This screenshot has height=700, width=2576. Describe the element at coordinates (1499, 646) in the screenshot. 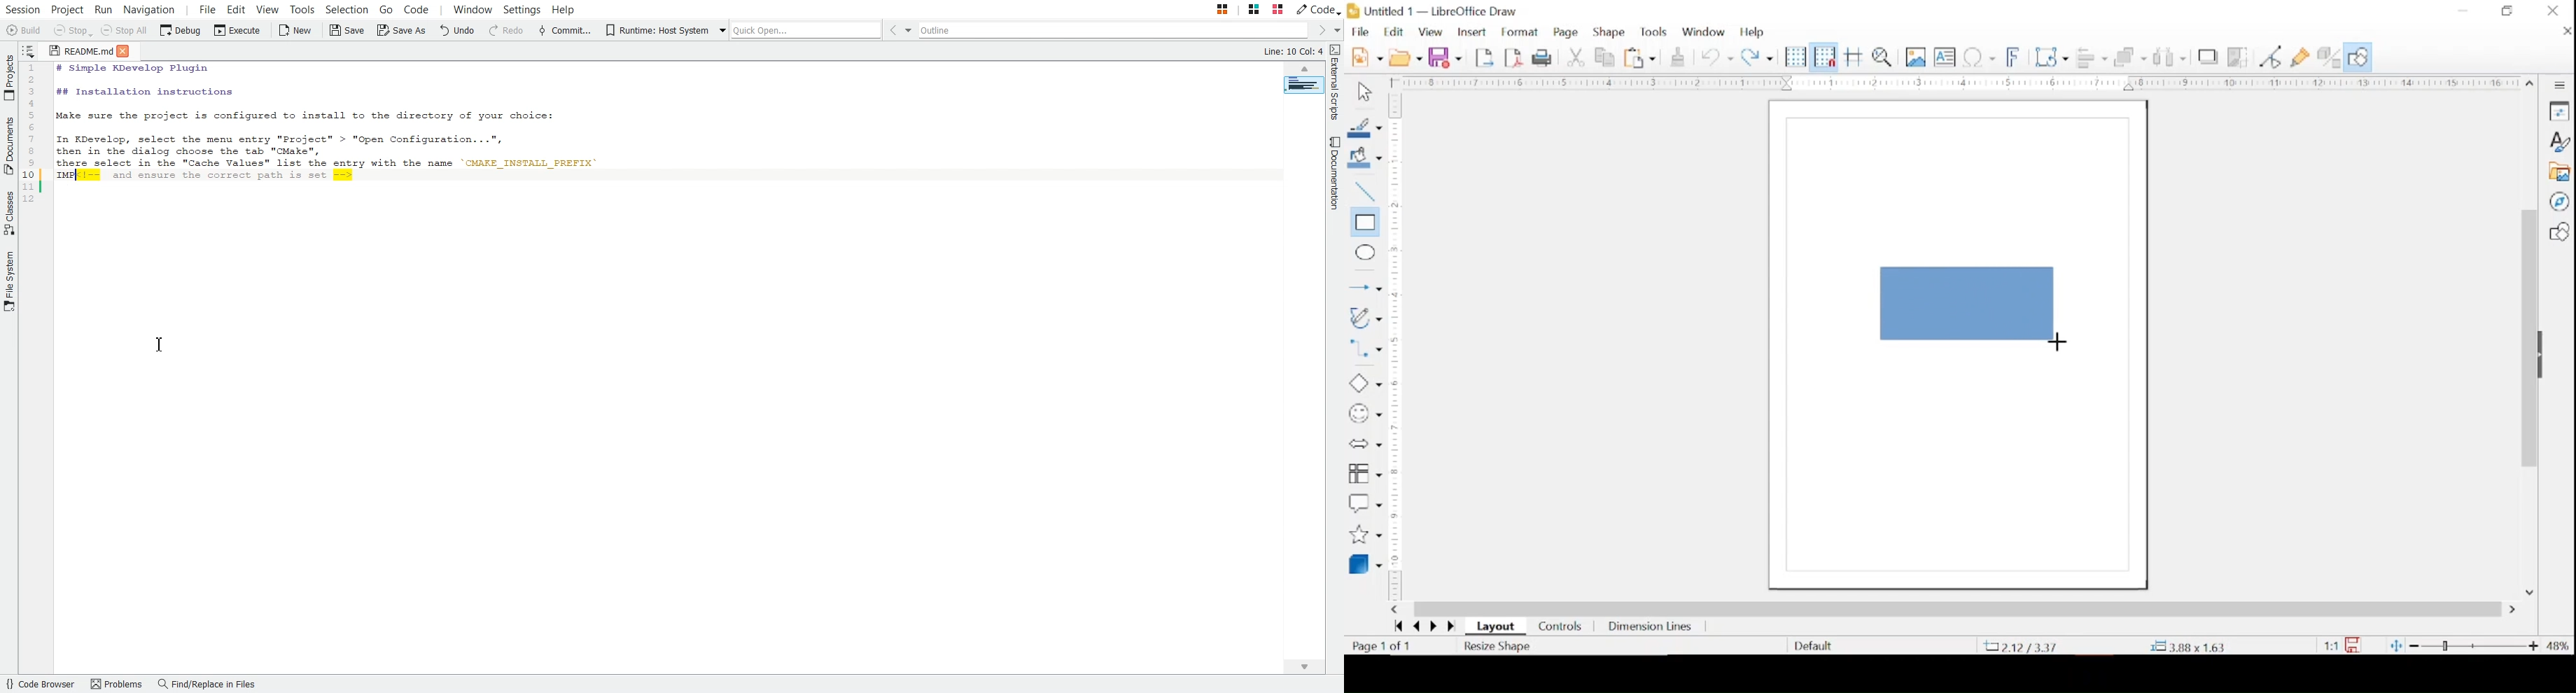

I see `Resize Shape` at that location.